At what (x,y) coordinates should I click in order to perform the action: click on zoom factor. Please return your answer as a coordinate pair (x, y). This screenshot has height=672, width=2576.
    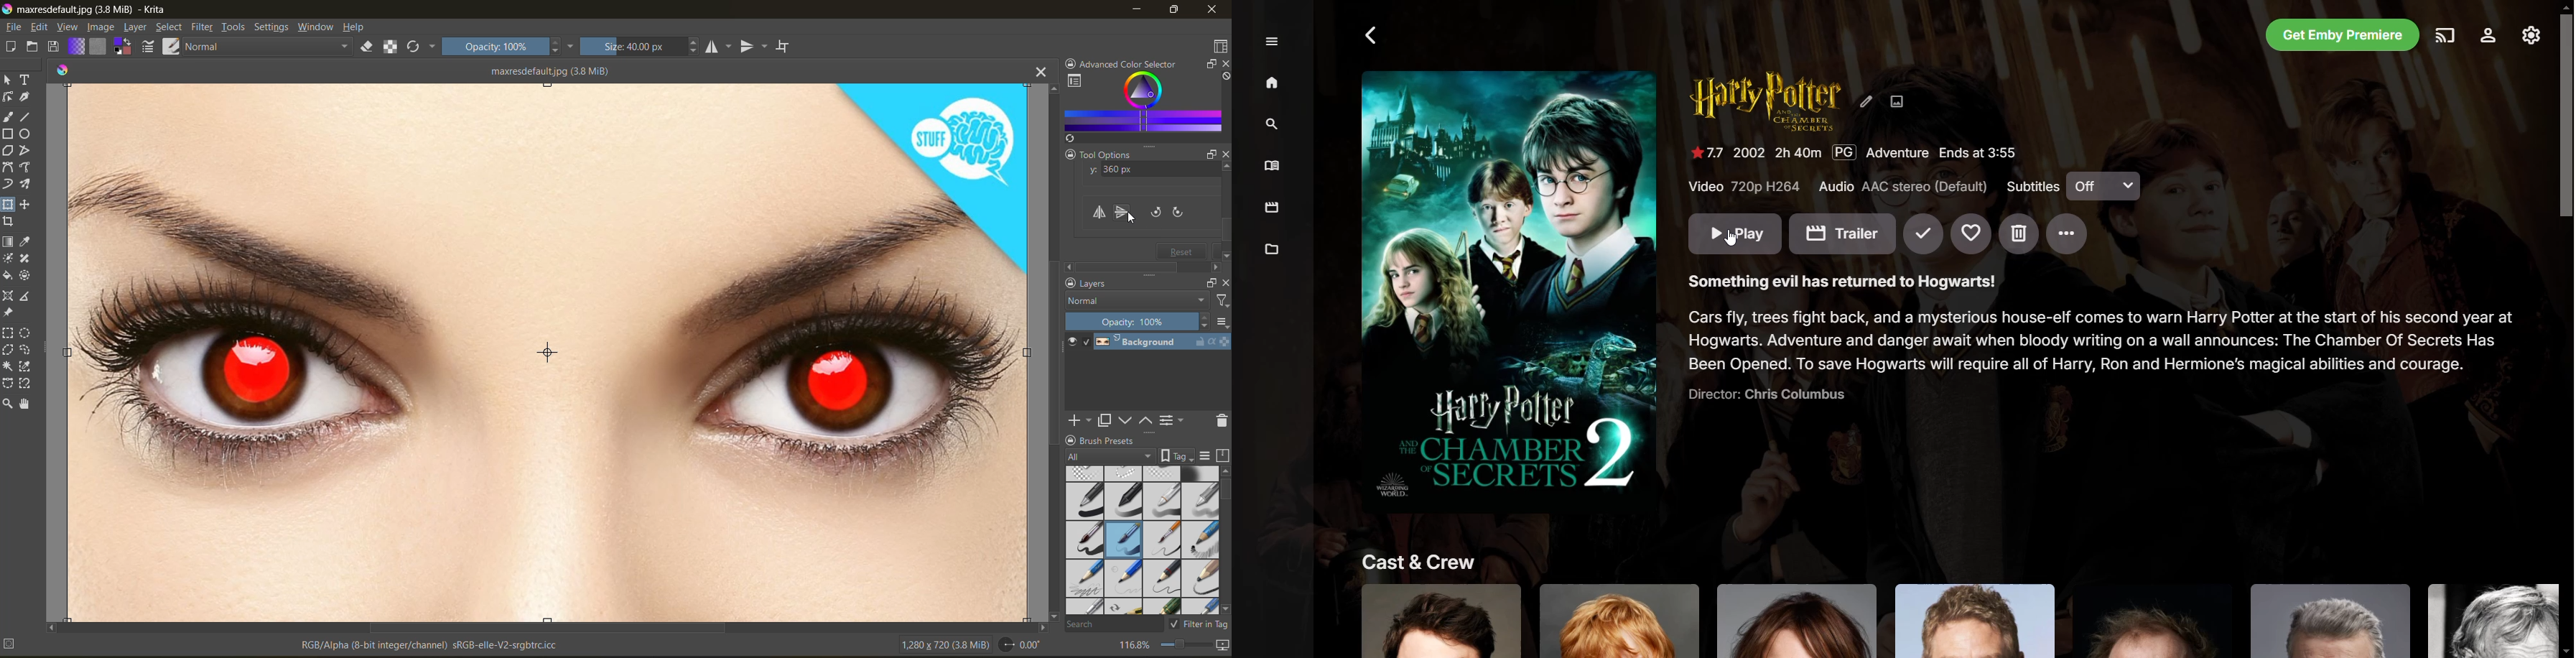
    Looking at the image, I should click on (1137, 646).